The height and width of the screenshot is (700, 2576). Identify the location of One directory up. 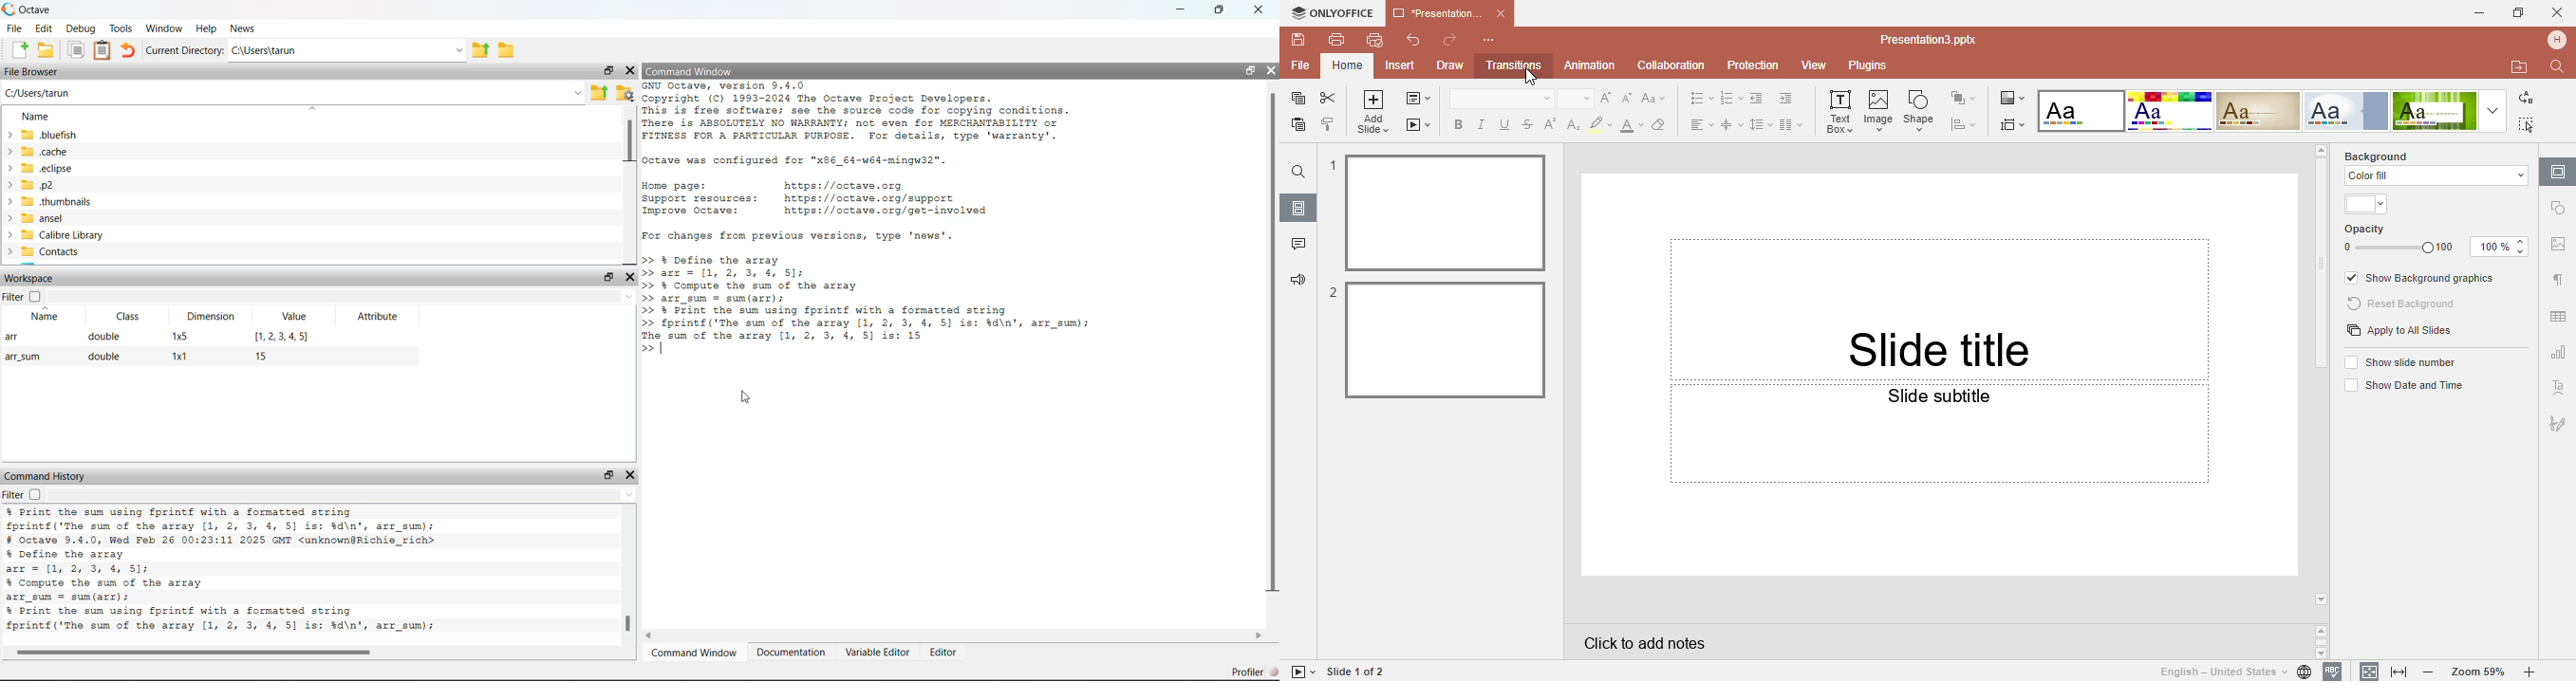
(600, 94).